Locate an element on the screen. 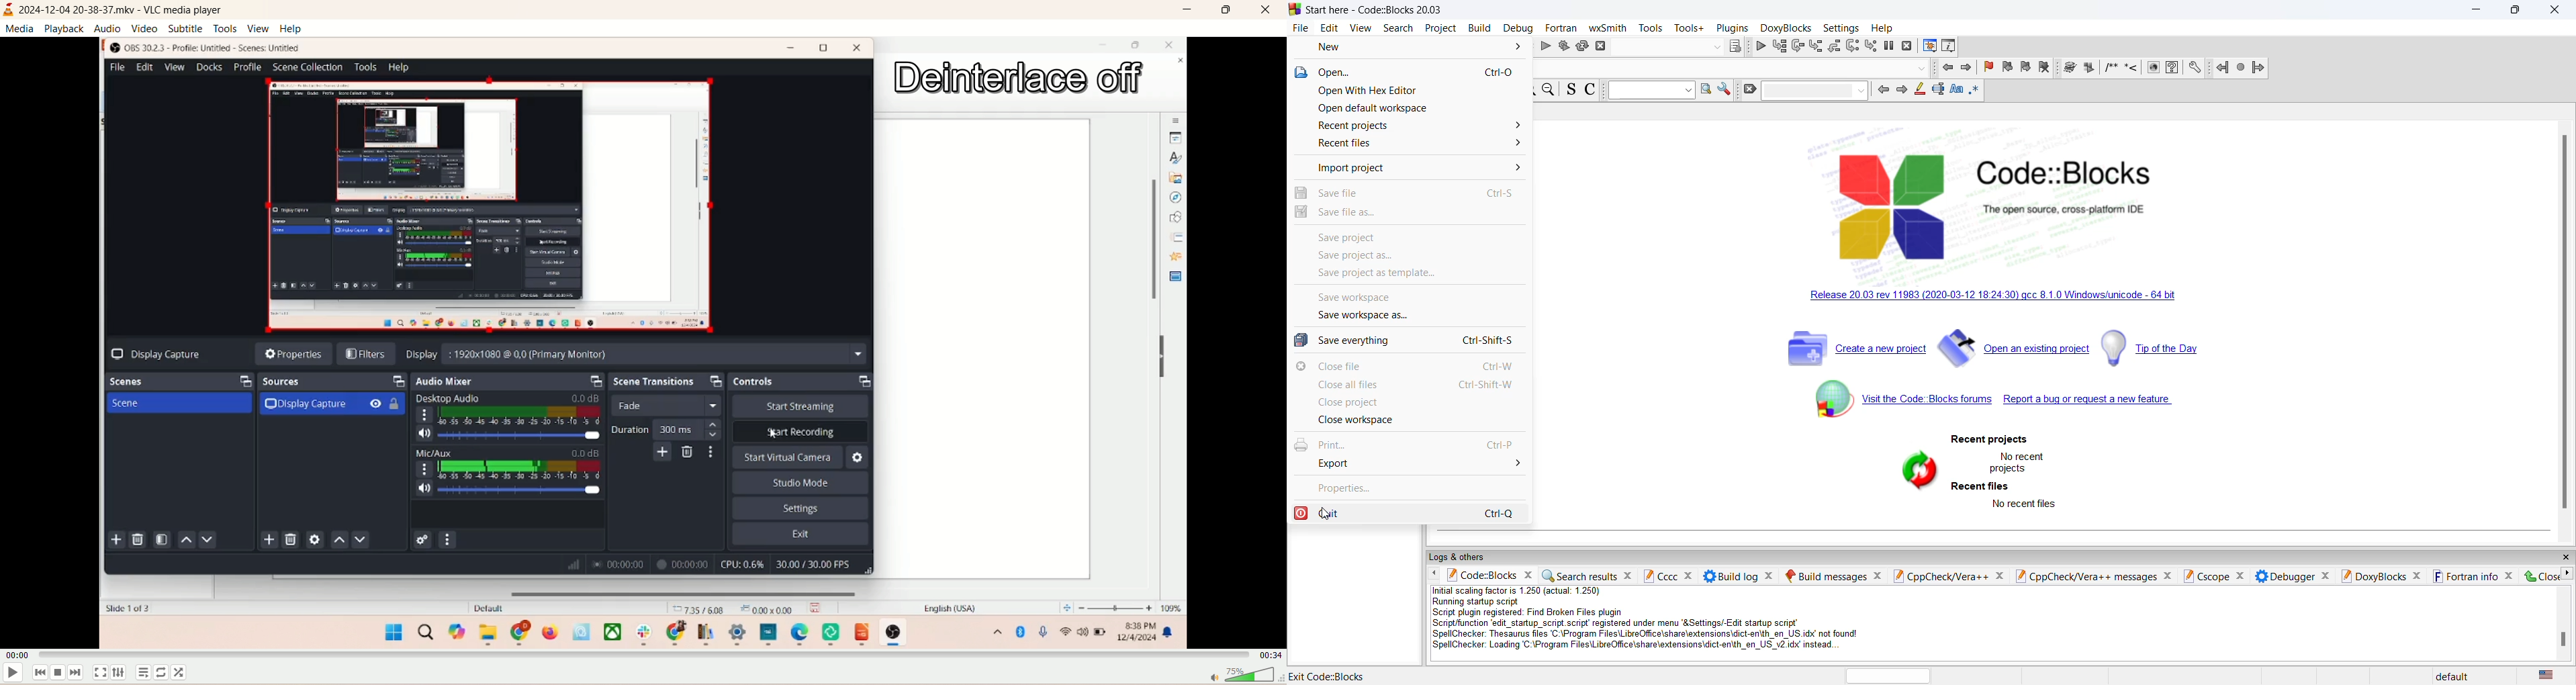  2024-12-04 20-38-37.mkv - VLC media player is located at coordinates (125, 10).